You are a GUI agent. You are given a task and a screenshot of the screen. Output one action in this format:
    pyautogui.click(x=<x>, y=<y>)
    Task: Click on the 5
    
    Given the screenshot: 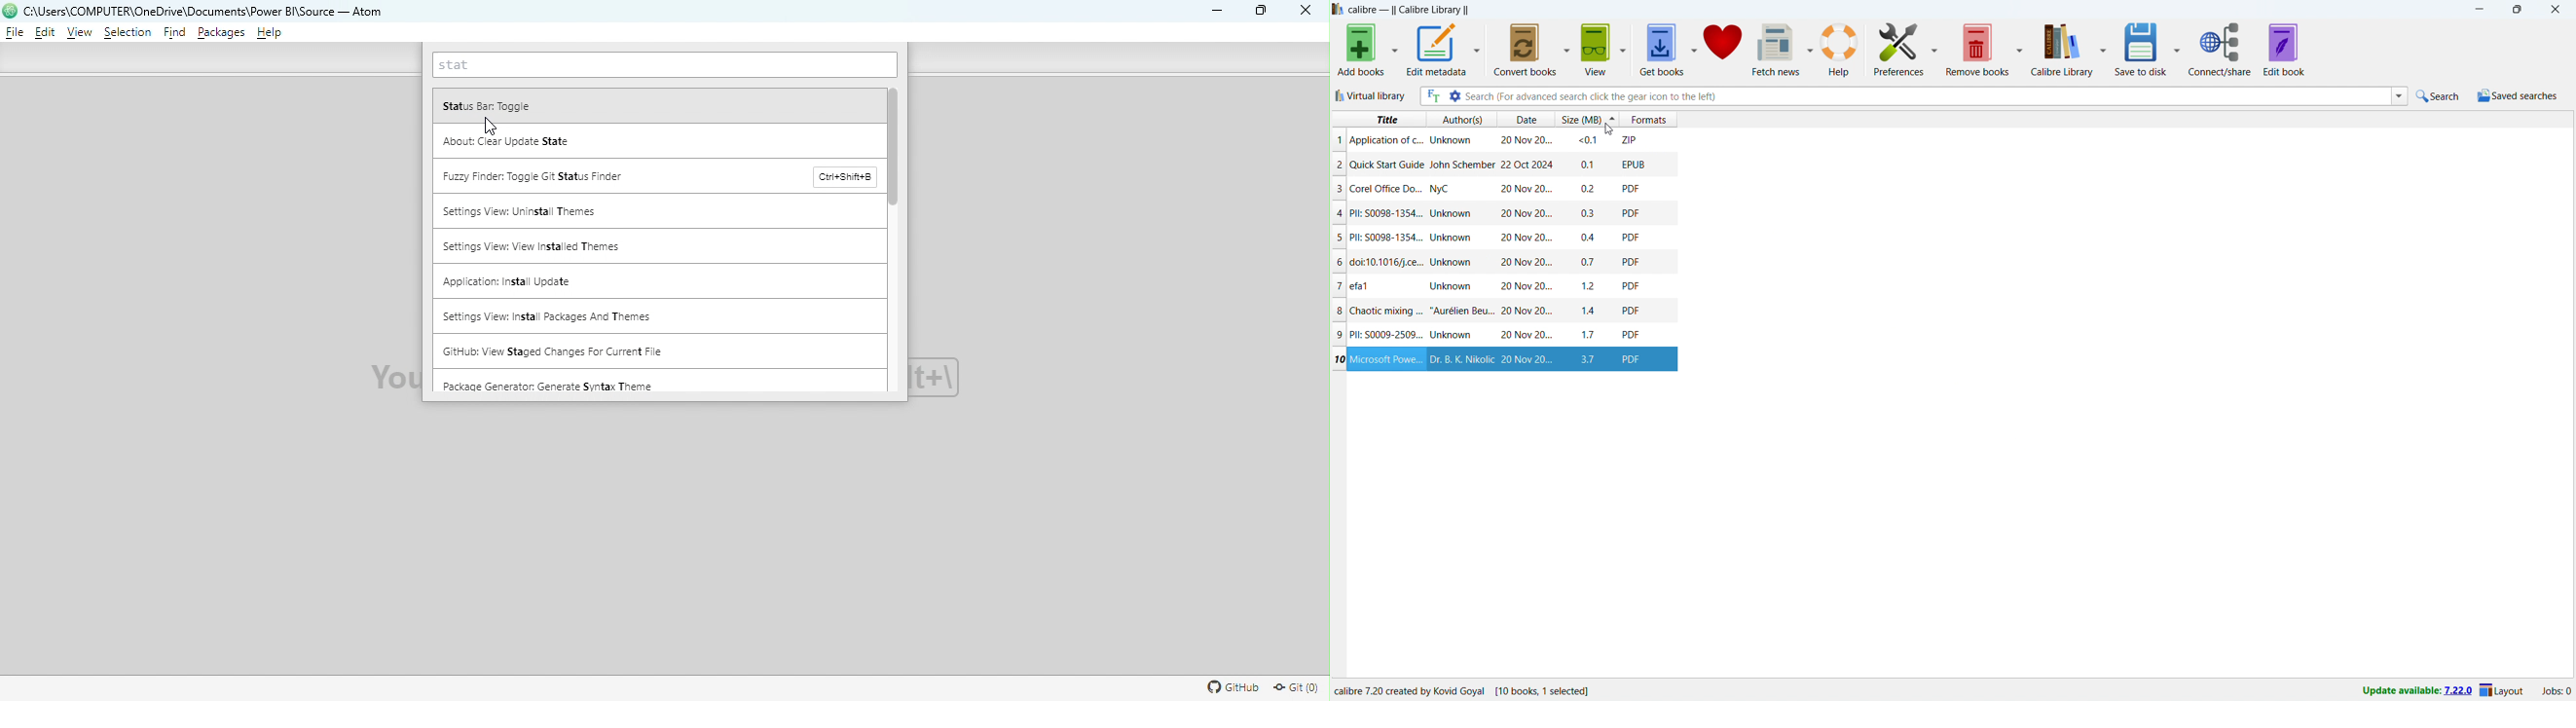 What is the action you would take?
    pyautogui.click(x=1338, y=238)
    